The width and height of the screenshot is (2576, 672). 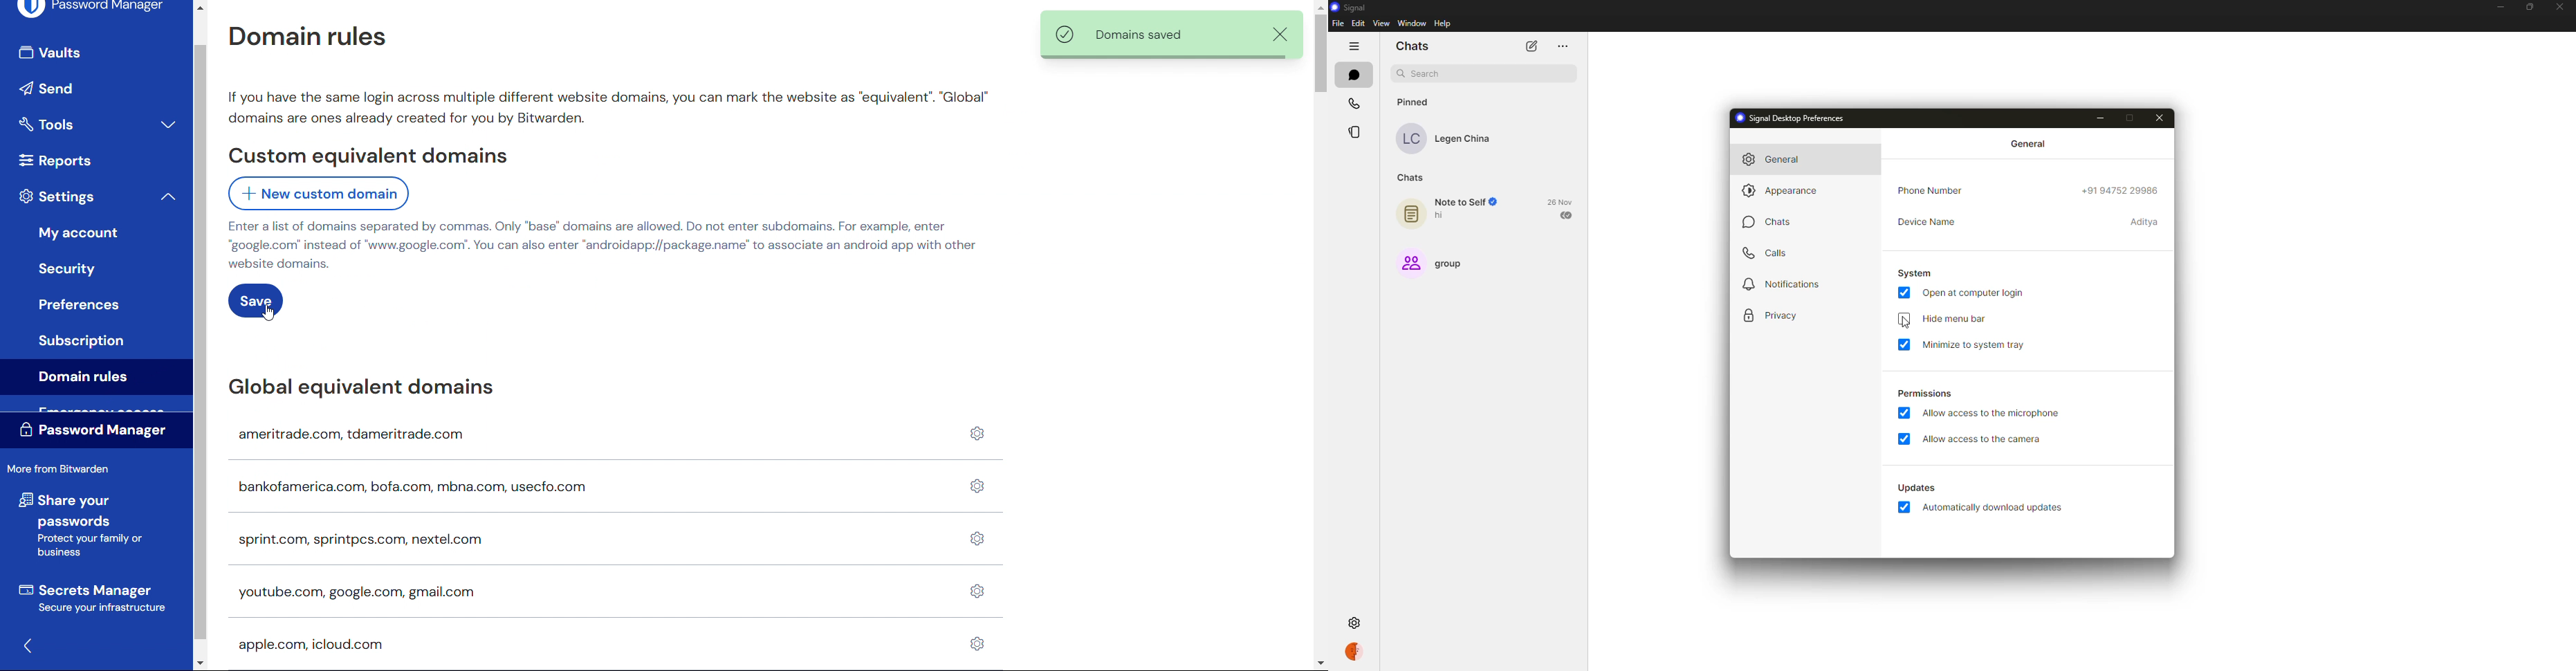 What do you see at coordinates (1904, 439) in the screenshot?
I see `enabled` at bounding box center [1904, 439].